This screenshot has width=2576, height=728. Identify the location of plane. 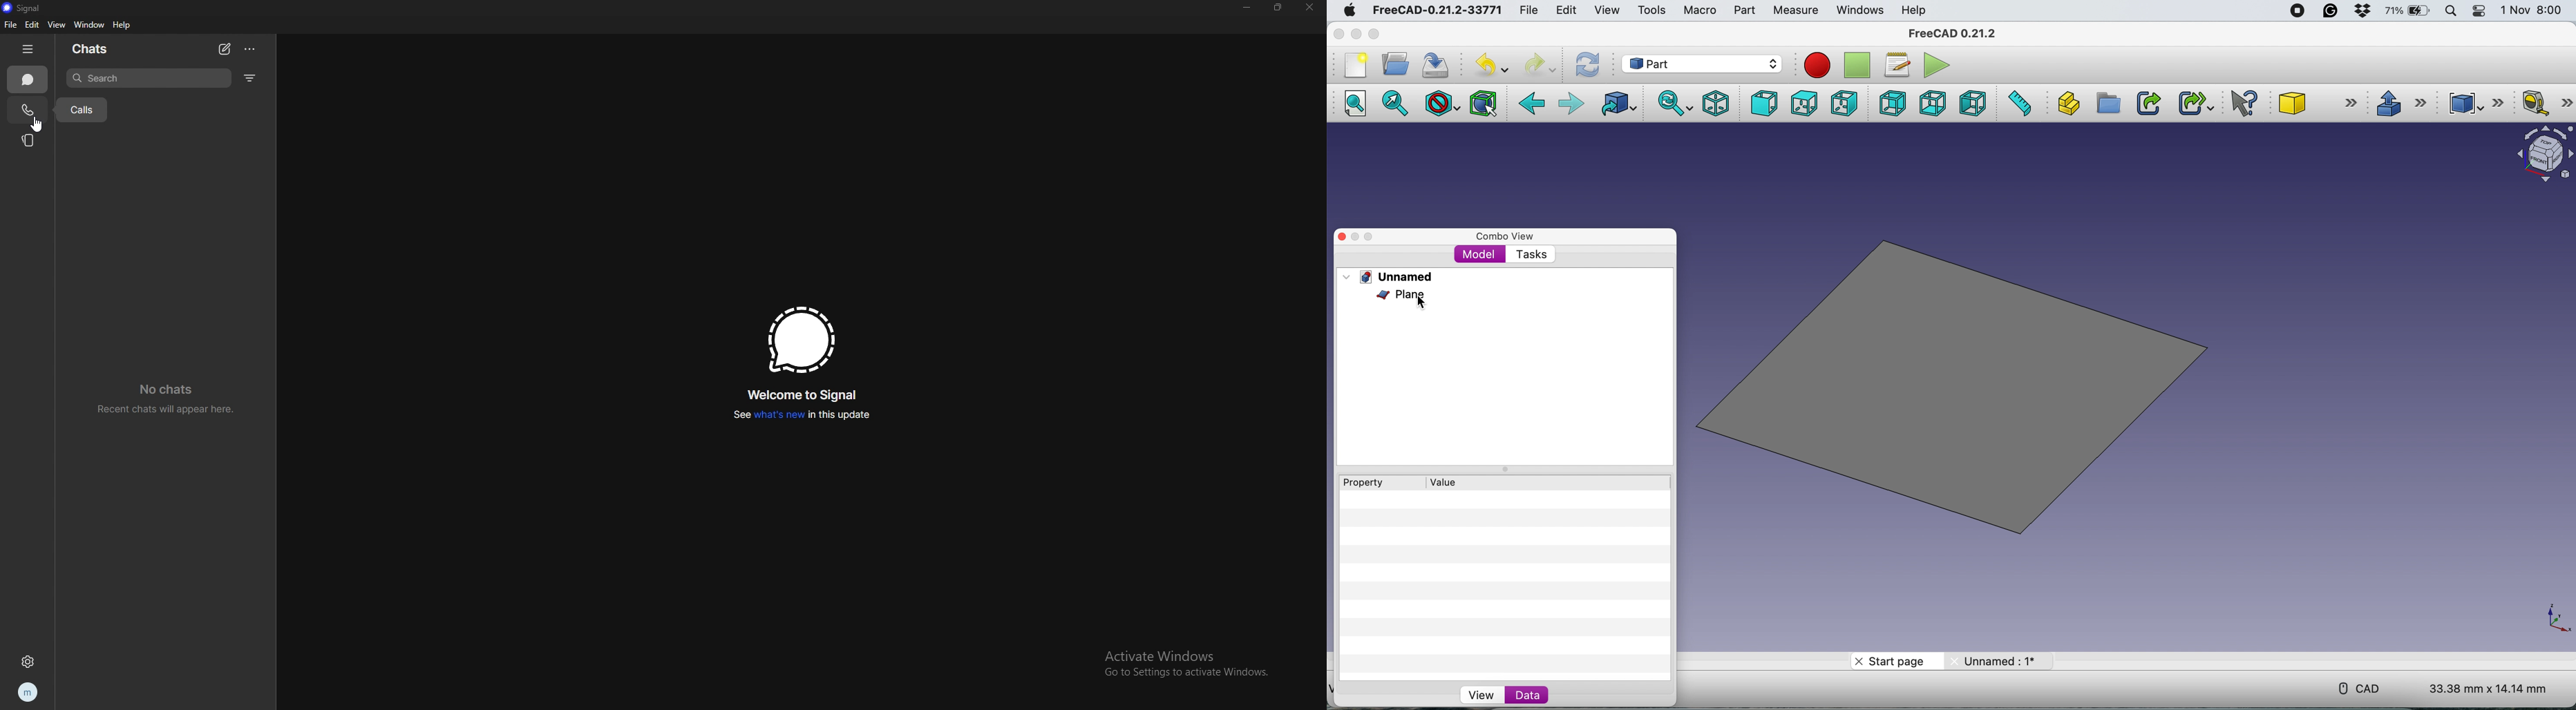
(1396, 294).